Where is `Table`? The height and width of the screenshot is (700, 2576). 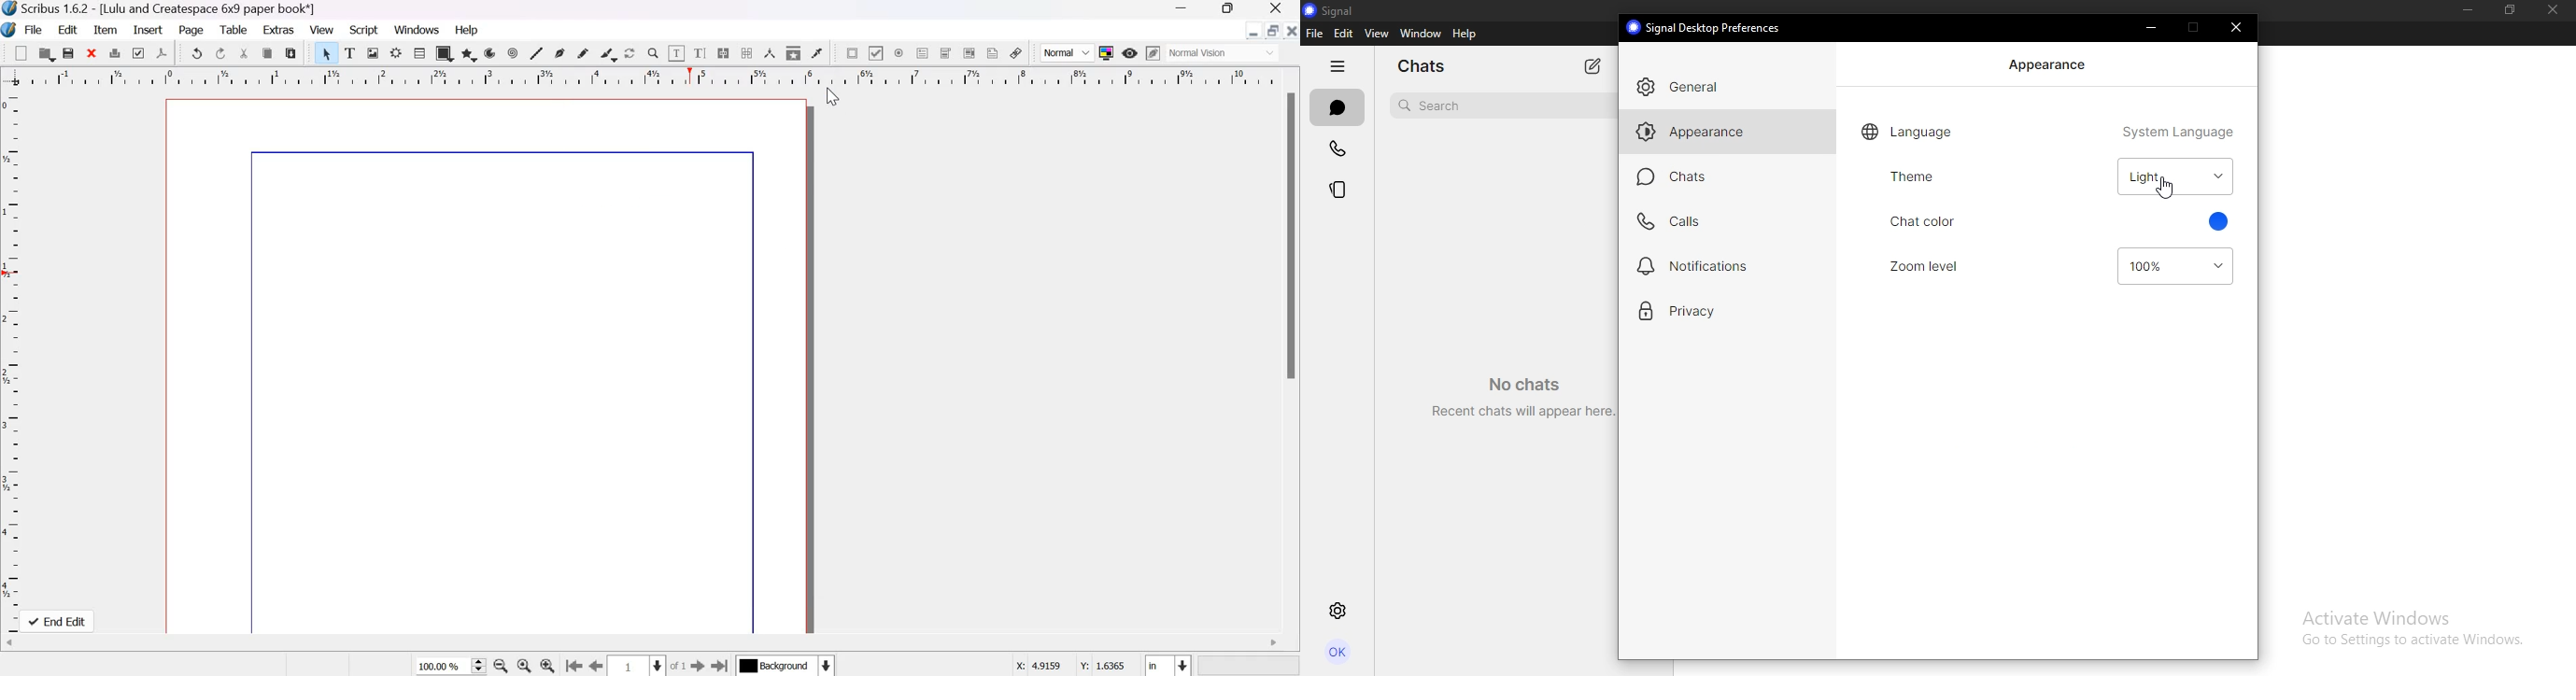
Table is located at coordinates (233, 30).